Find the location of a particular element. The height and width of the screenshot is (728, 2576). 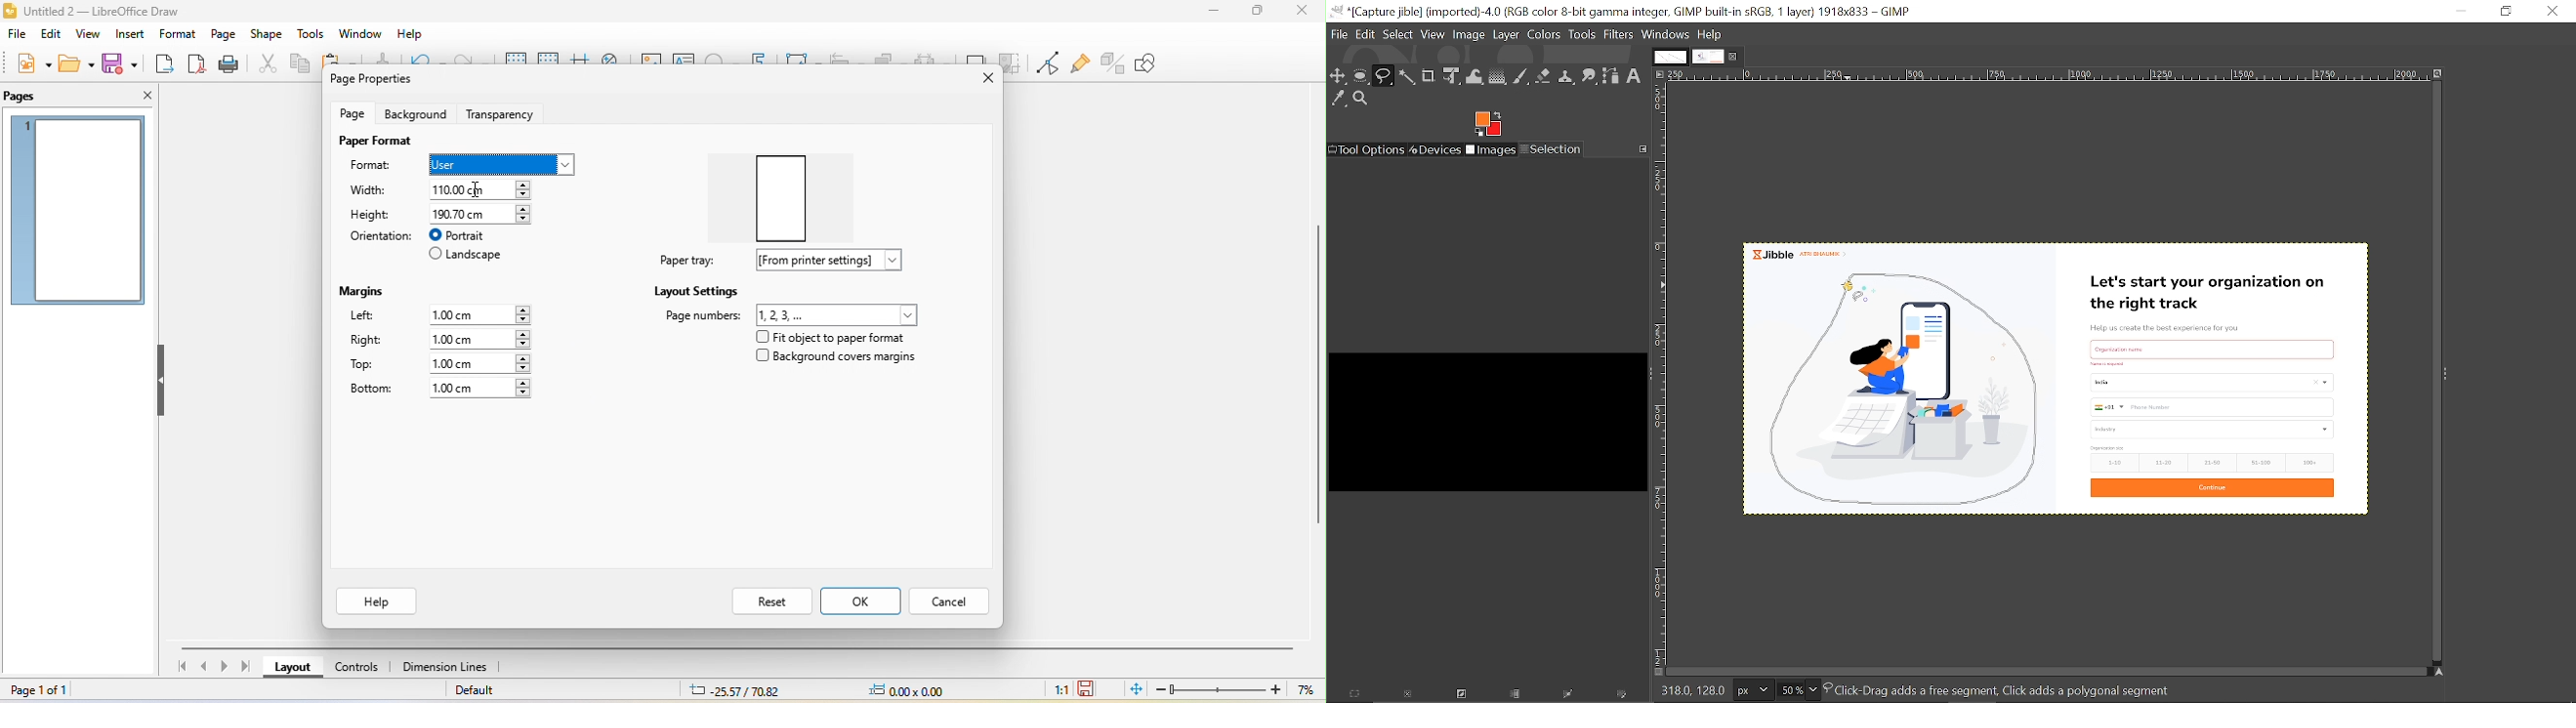

ok is located at coordinates (862, 601).